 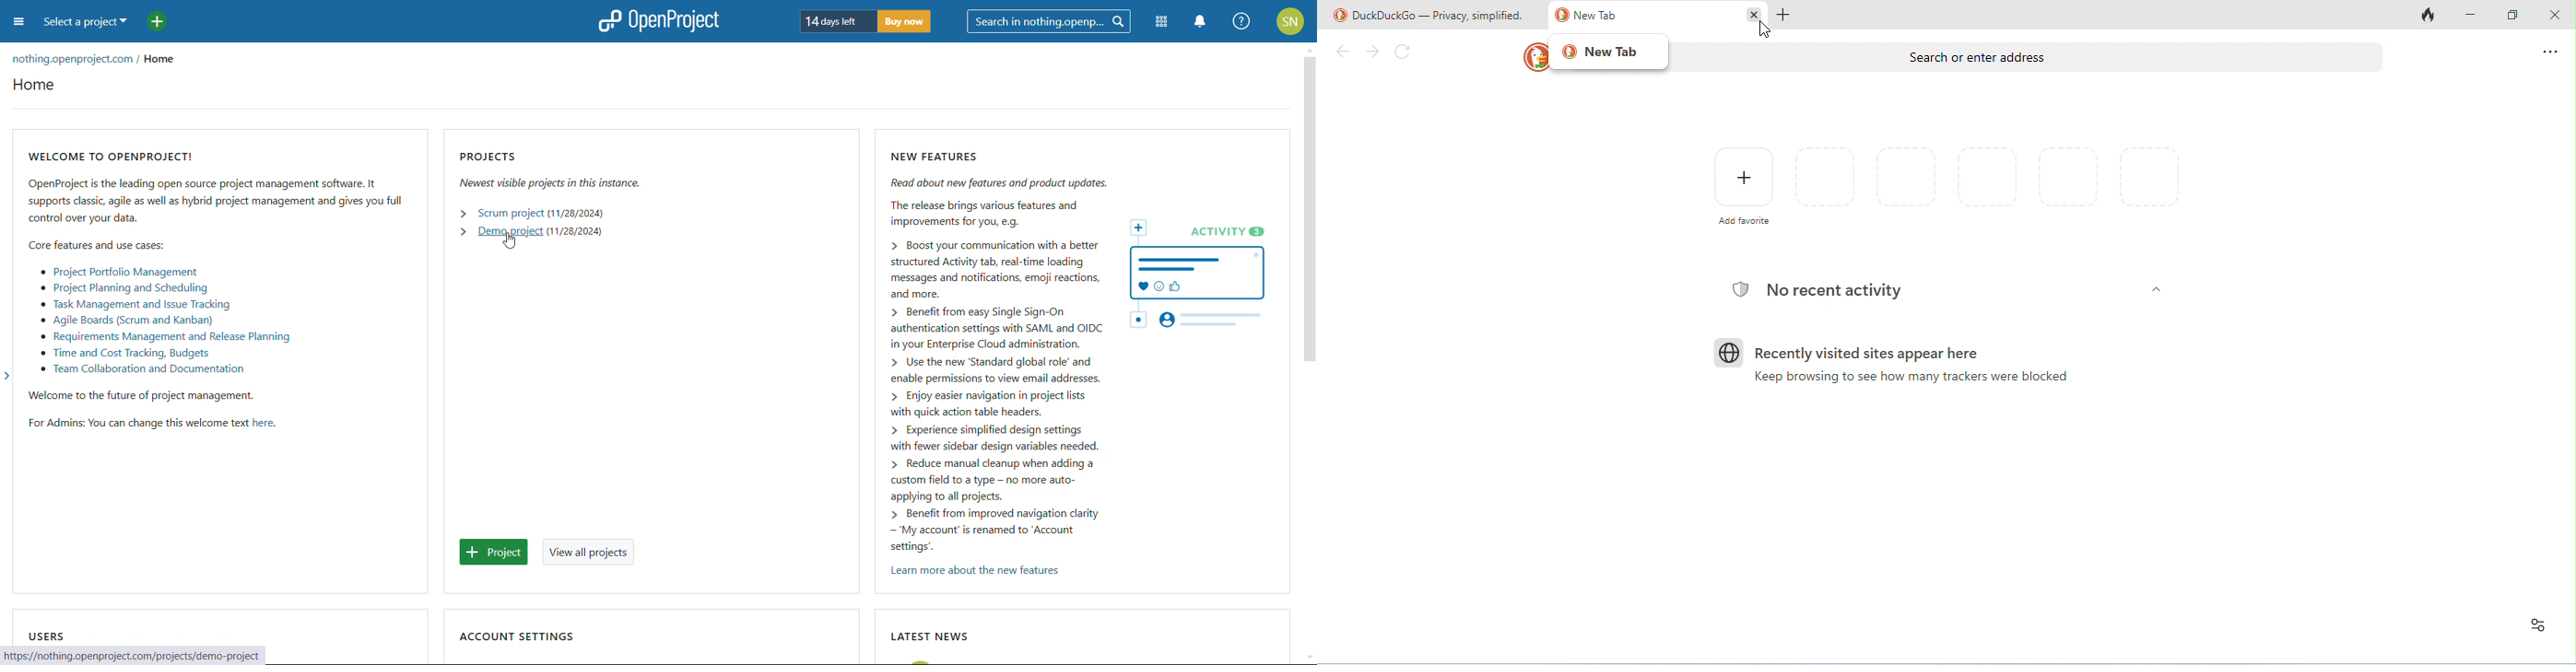 I want to click on search, so click(x=1049, y=21).